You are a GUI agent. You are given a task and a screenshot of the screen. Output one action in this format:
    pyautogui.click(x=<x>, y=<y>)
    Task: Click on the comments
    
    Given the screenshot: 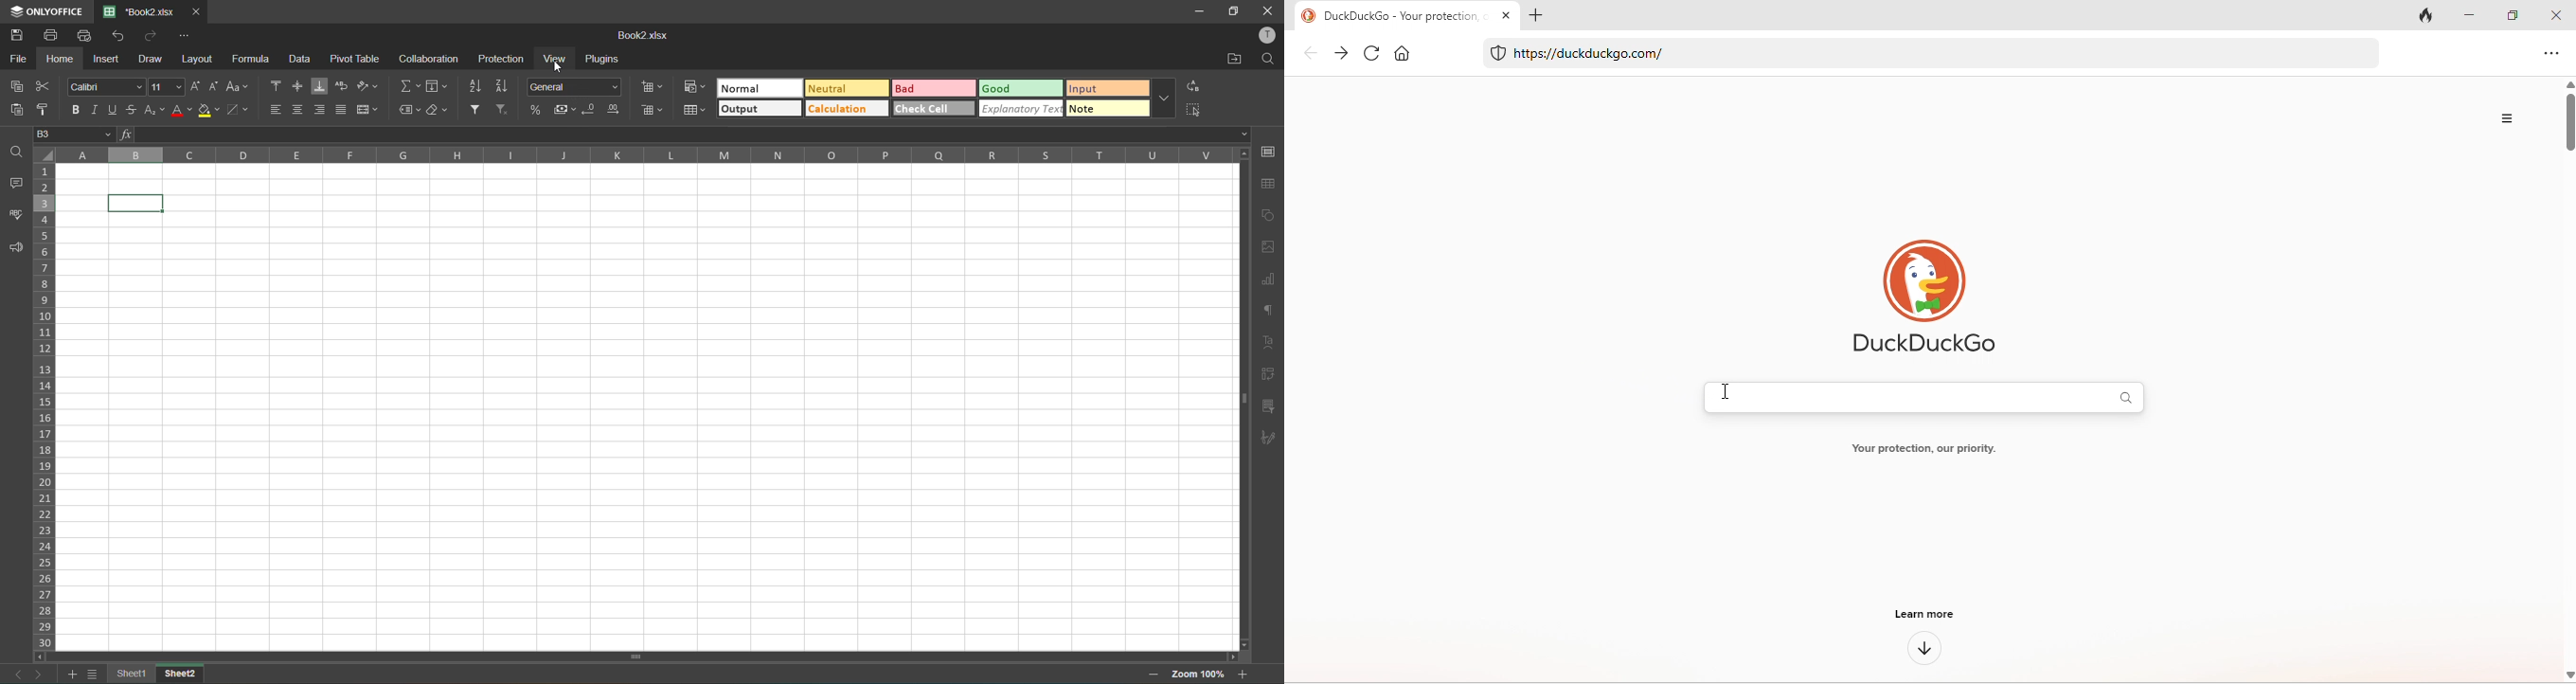 What is the action you would take?
    pyautogui.click(x=19, y=185)
    